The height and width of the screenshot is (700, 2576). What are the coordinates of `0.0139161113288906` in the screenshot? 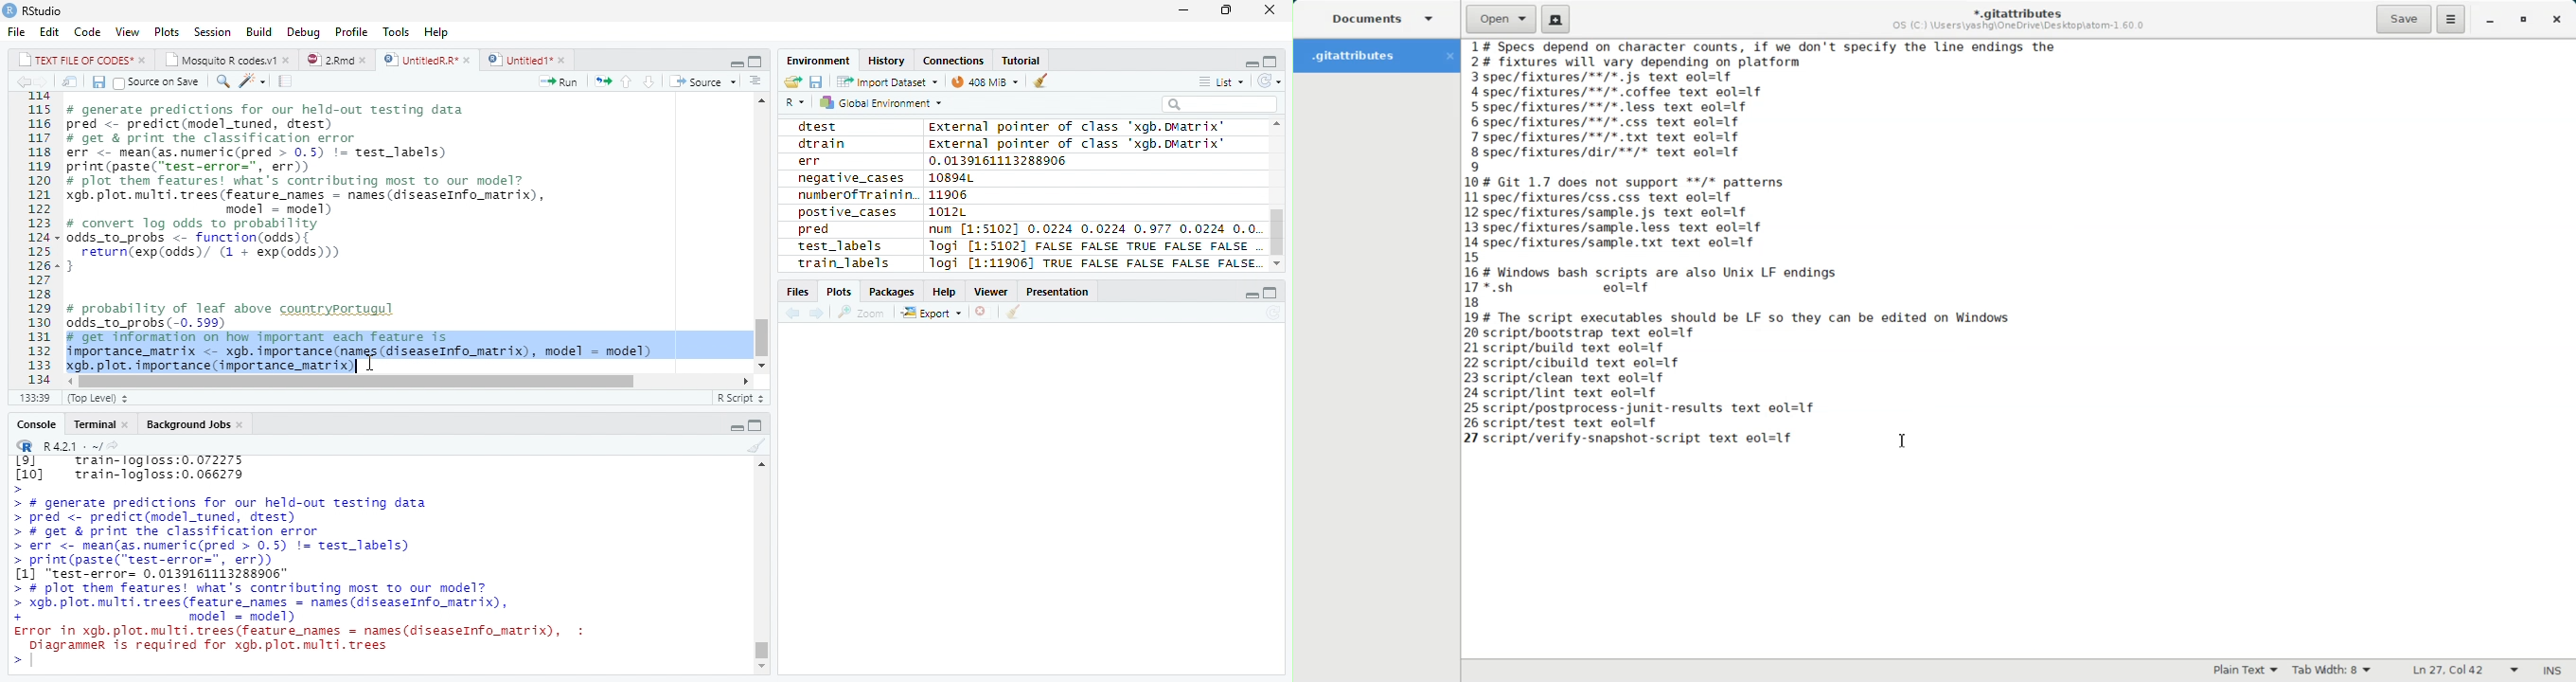 It's located at (1001, 160).